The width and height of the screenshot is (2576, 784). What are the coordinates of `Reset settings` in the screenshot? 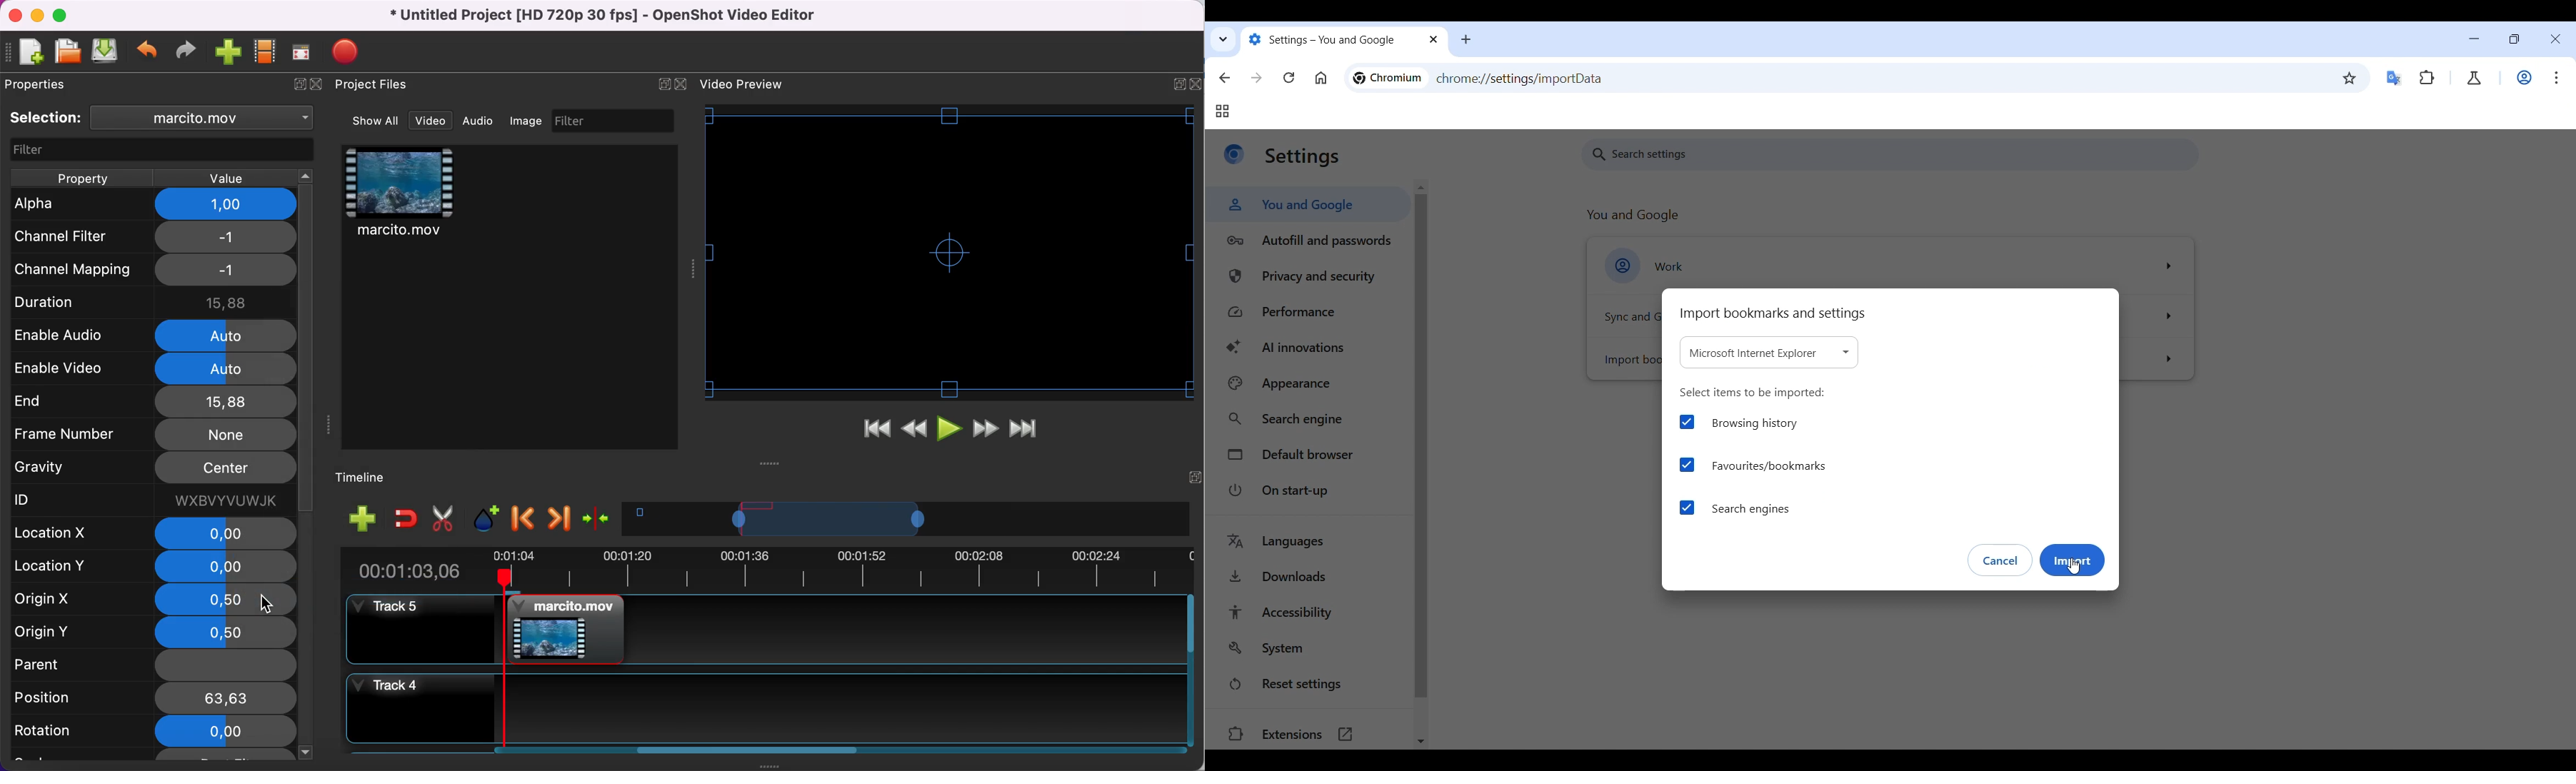 It's located at (1308, 684).